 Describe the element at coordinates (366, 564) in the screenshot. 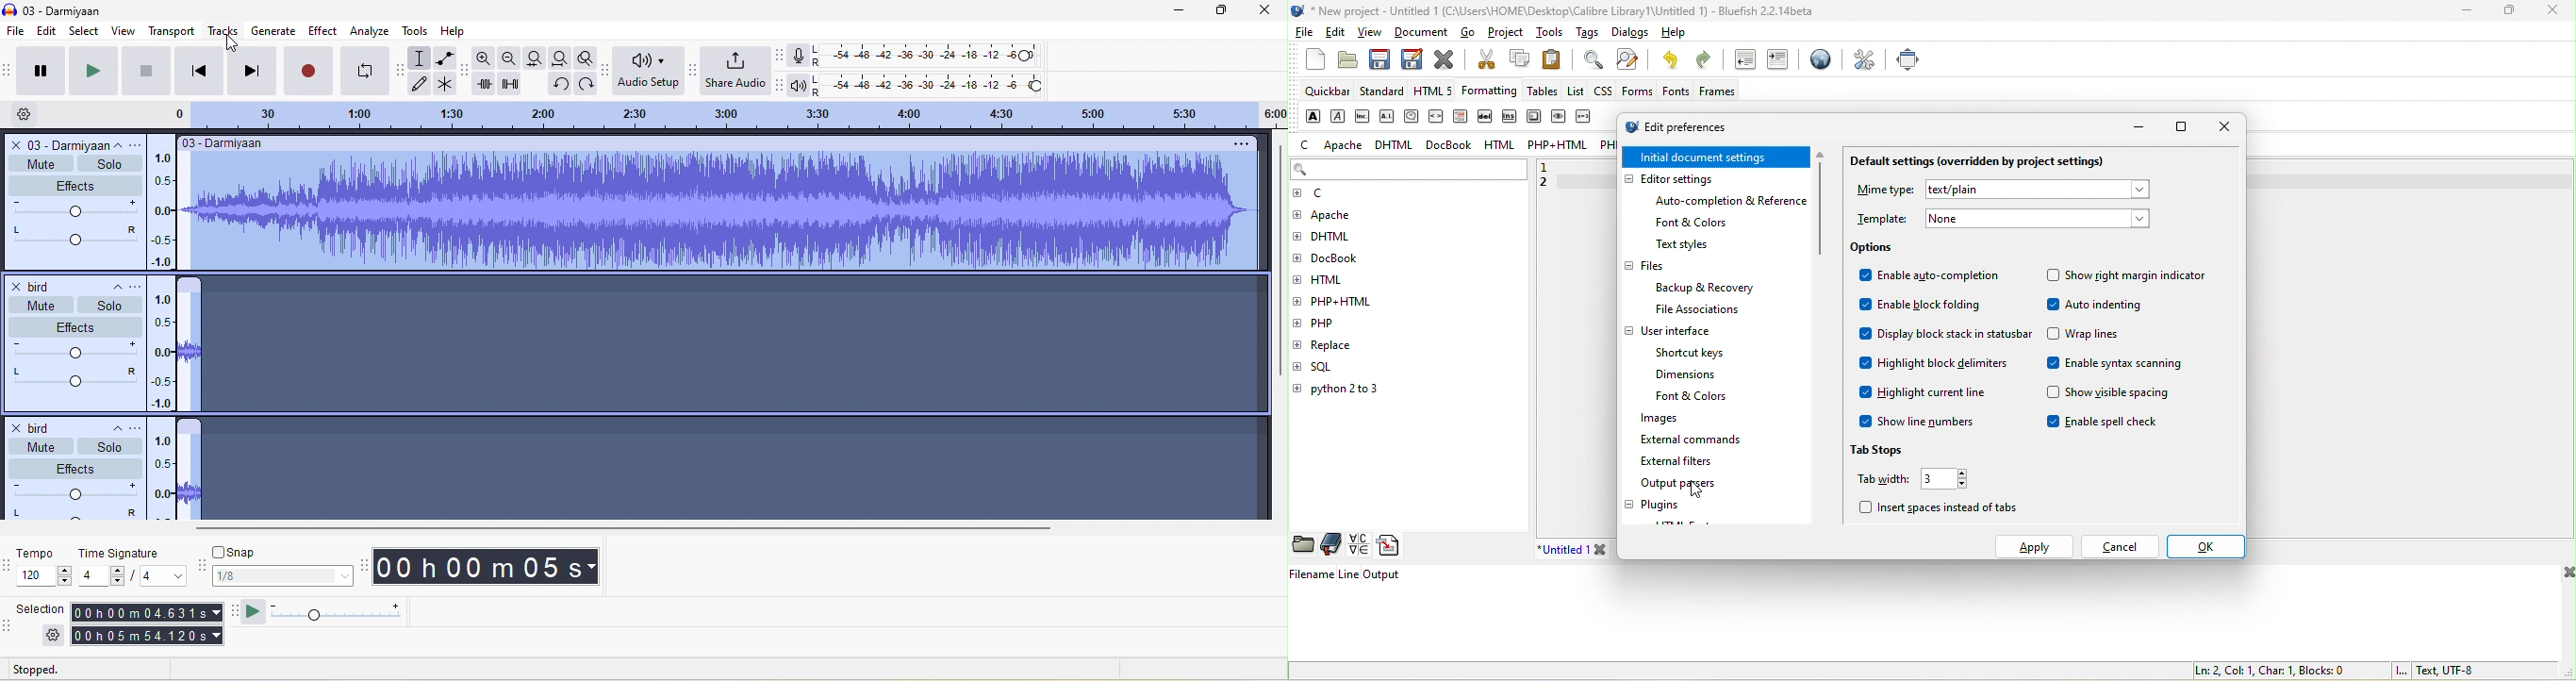

I see `audacity time toolbar` at that location.